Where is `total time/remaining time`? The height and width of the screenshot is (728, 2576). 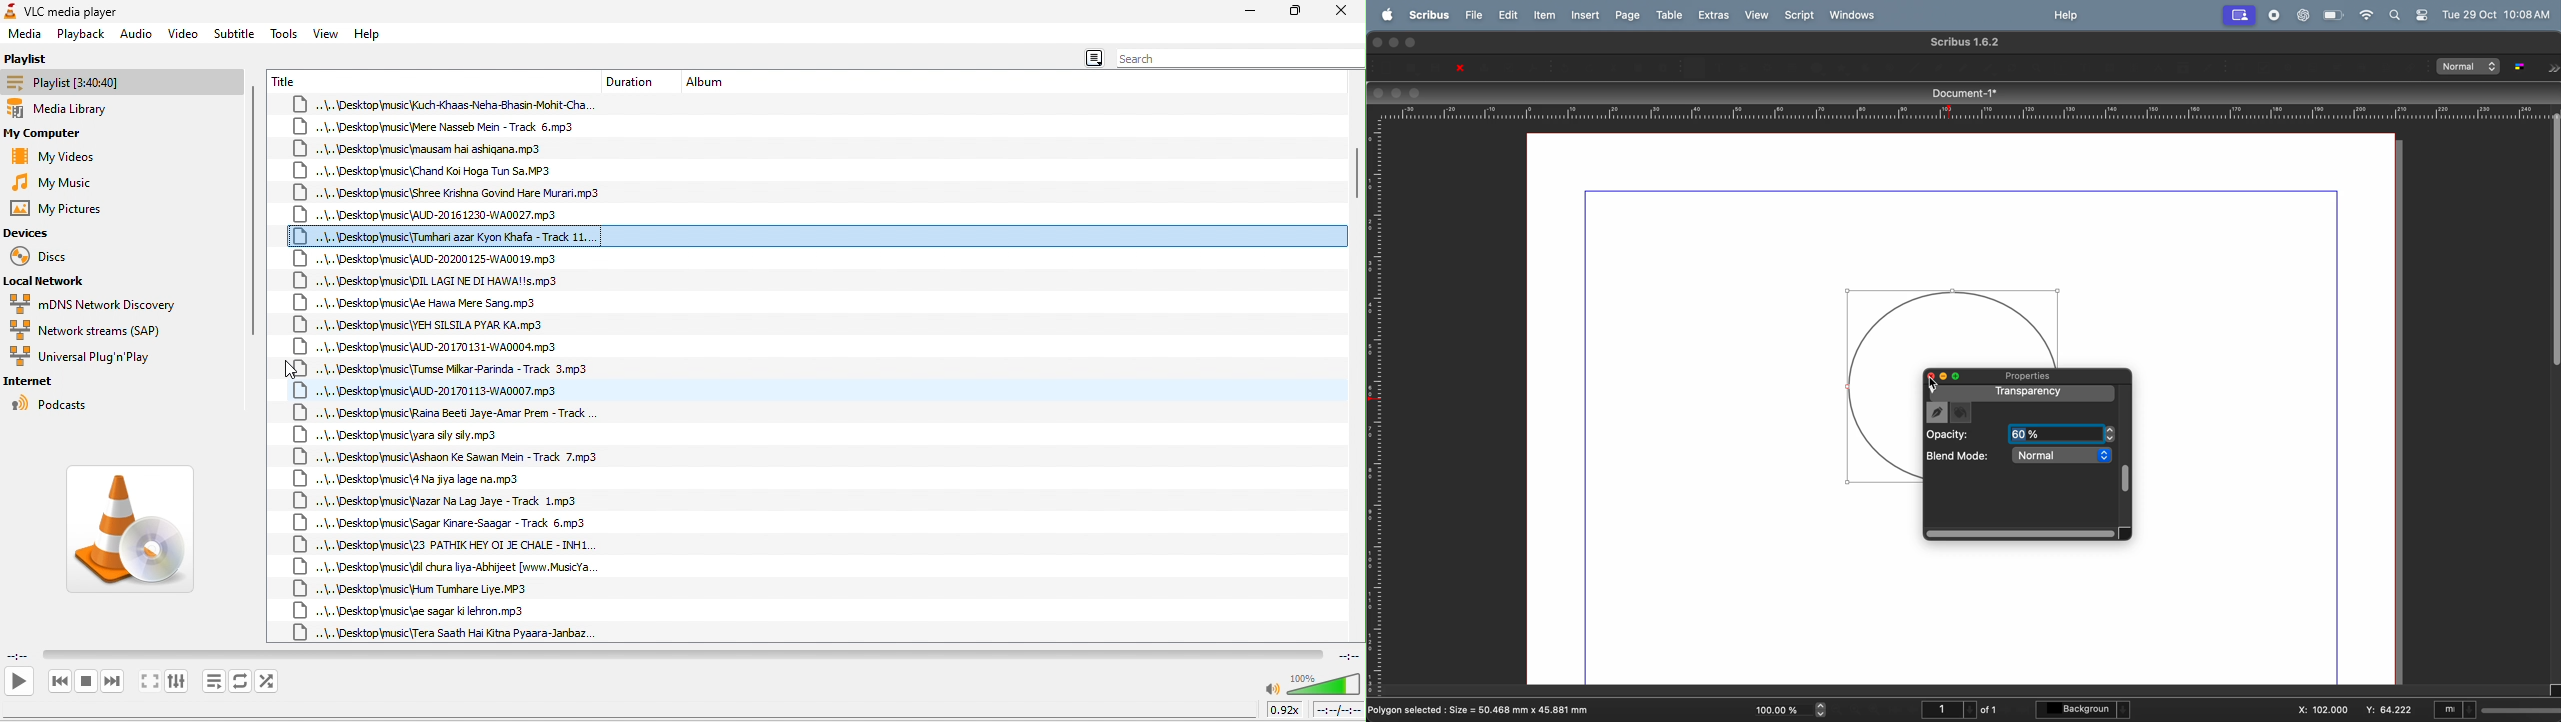
total time/remaining time is located at coordinates (1337, 710).